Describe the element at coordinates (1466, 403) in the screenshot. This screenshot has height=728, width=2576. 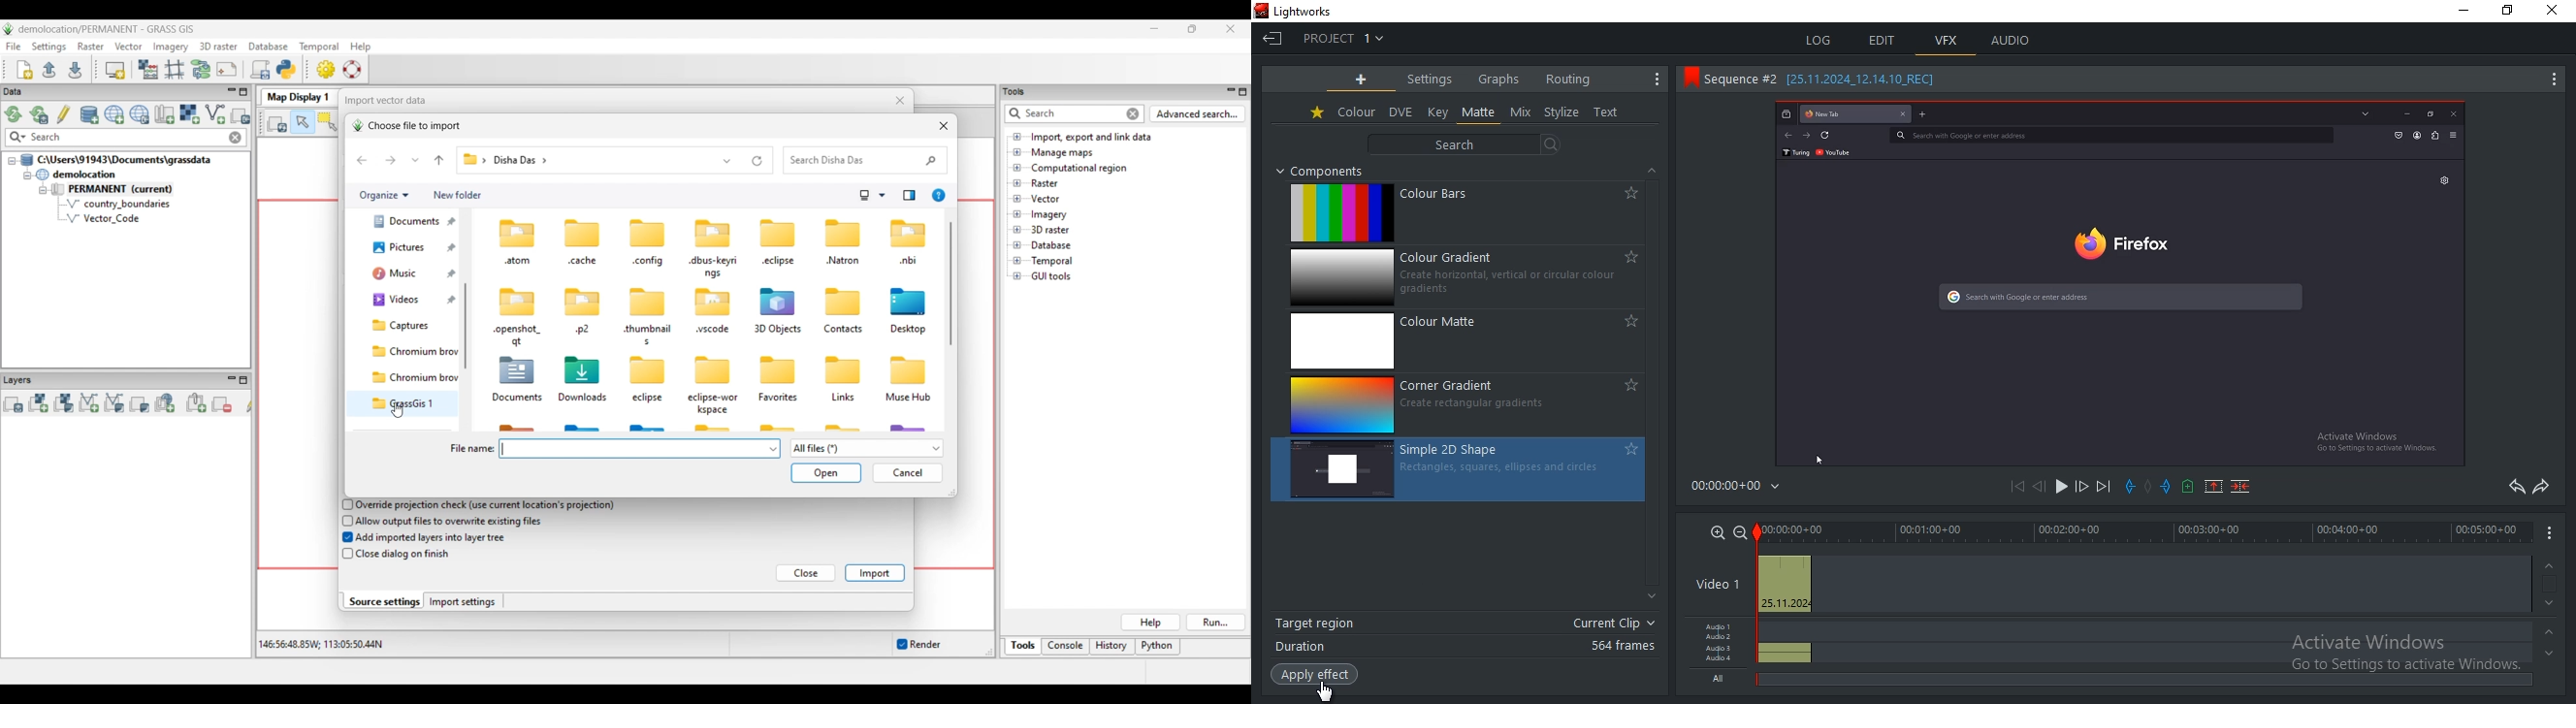
I see `corner gradient` at that location.